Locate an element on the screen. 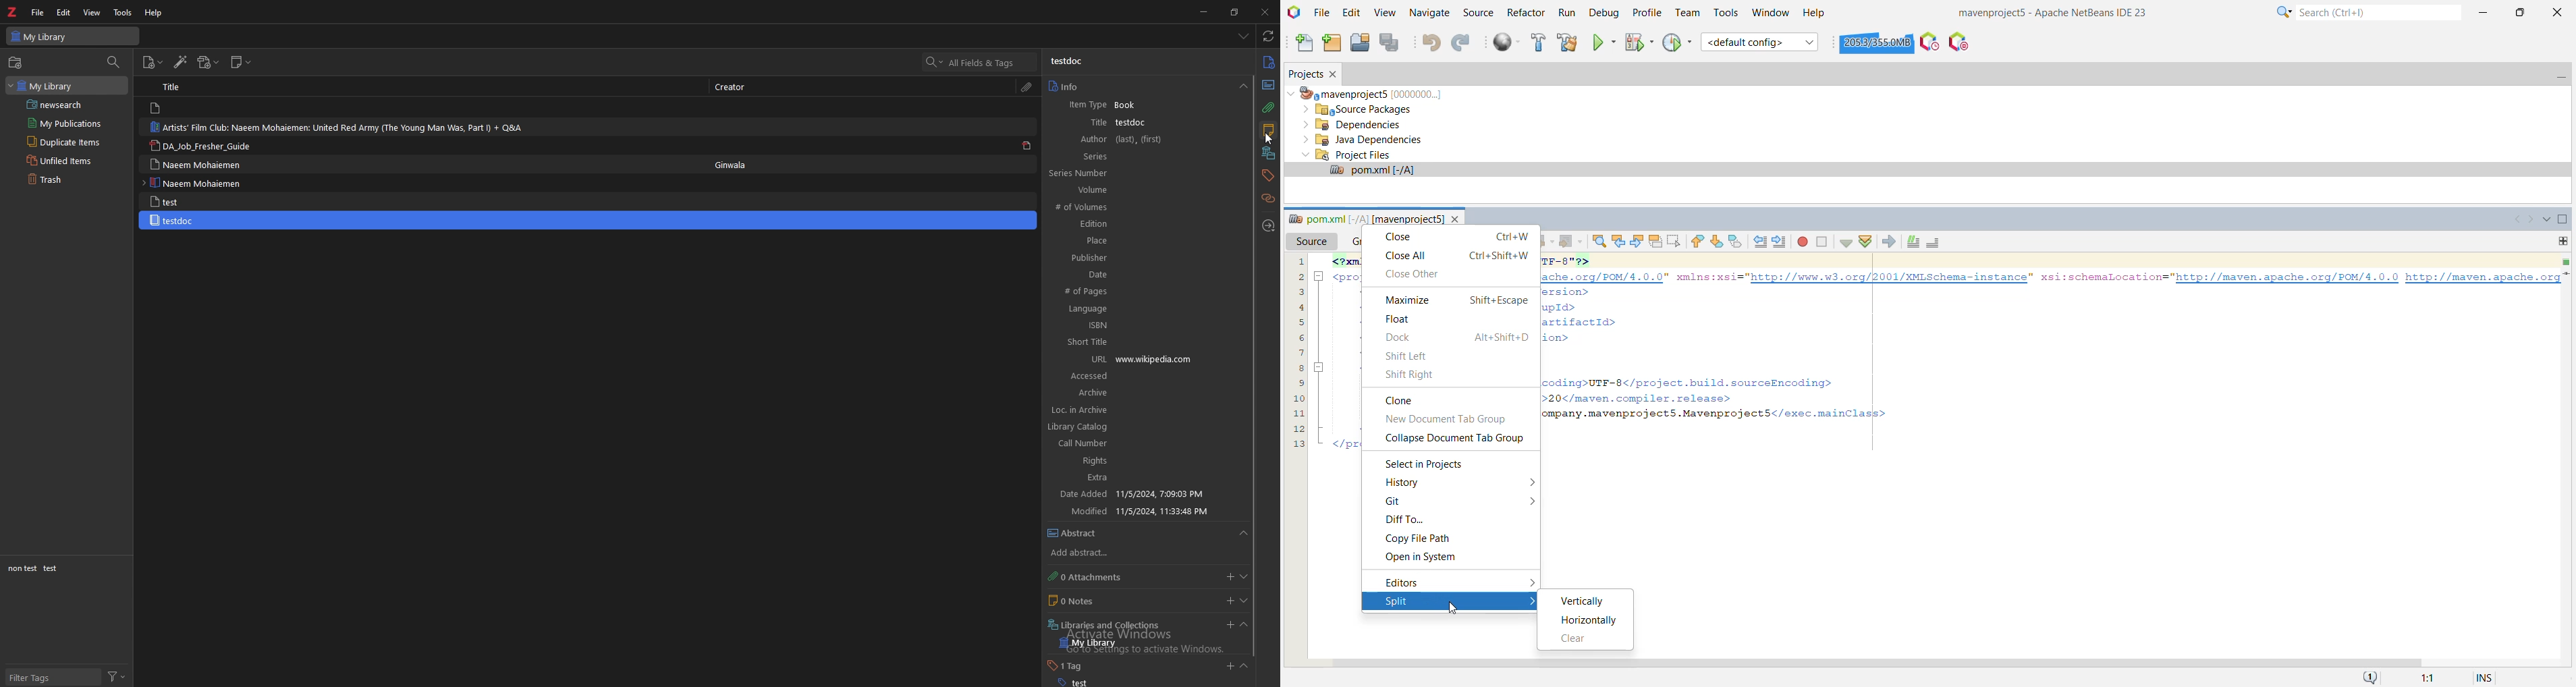 Image resolution: width=2576 pixels, height=700 pixels. Debug is located at coordinates (1602, 13).